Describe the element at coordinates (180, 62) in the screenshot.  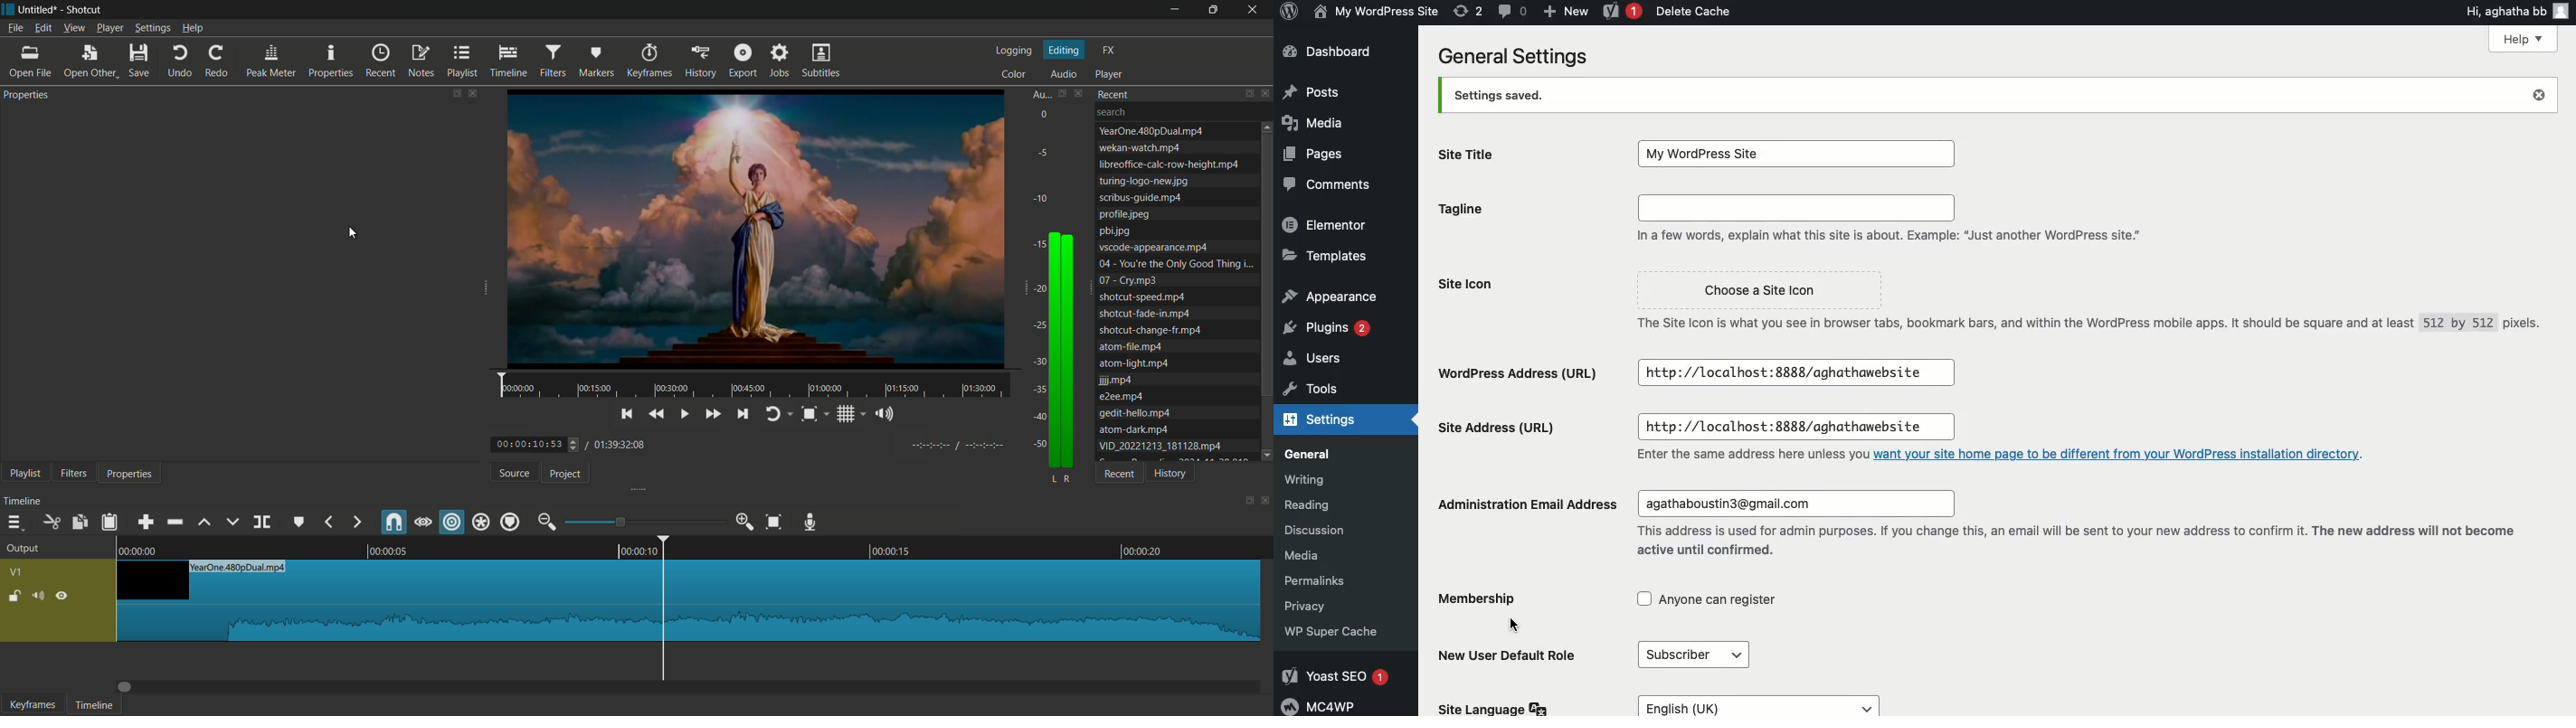
I see `undo` at that location.